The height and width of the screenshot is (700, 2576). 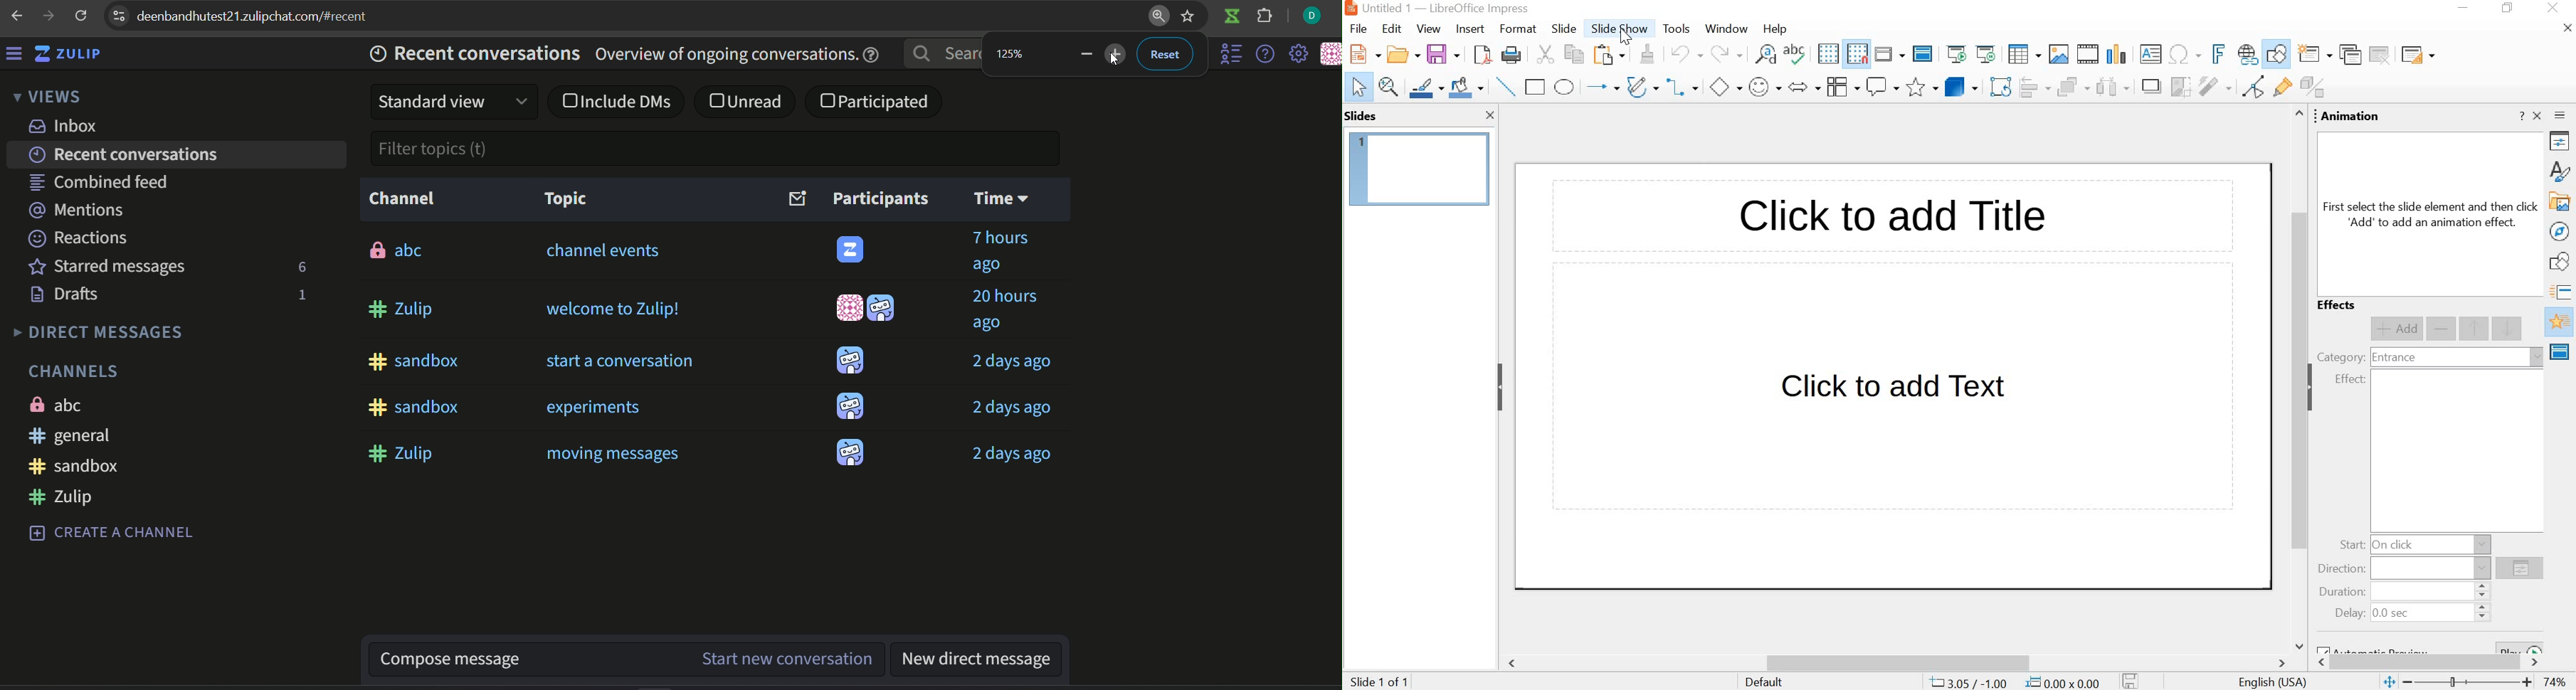 I want to click on Start new conversation, so click(x=791, y=659).